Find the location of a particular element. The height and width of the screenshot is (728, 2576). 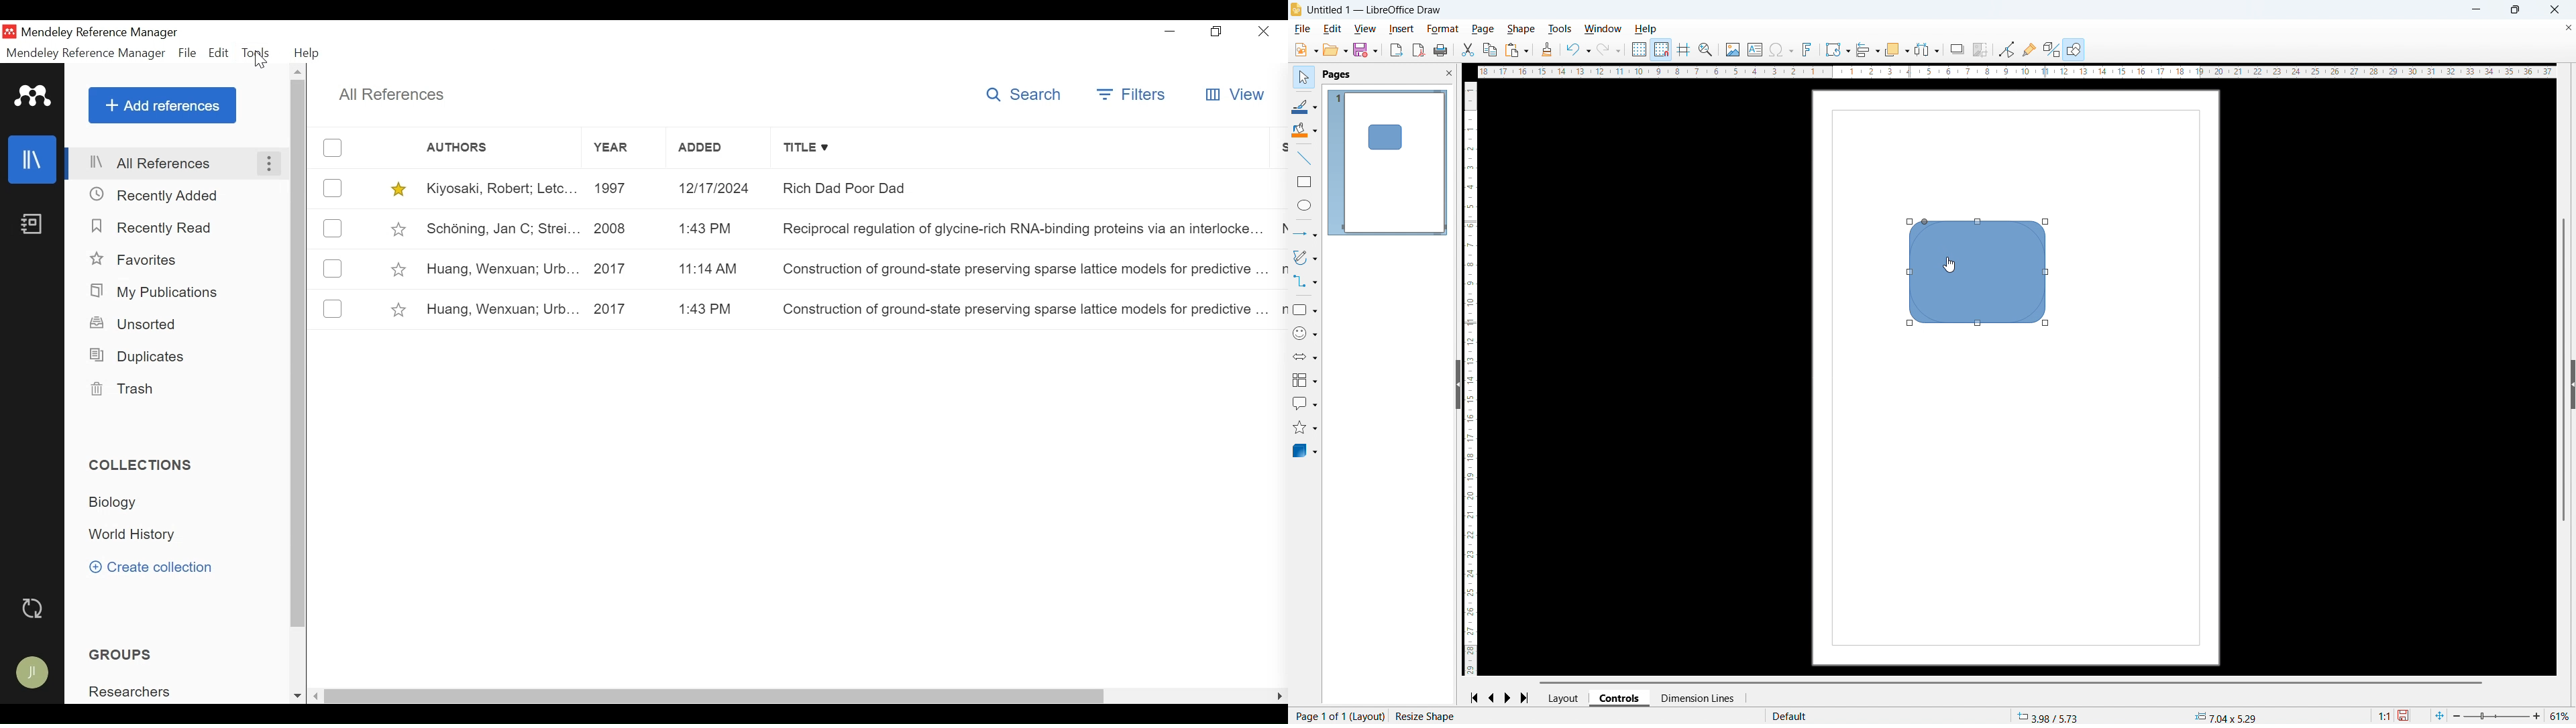

Stars and banners  is located at coordinates (1305, 428).